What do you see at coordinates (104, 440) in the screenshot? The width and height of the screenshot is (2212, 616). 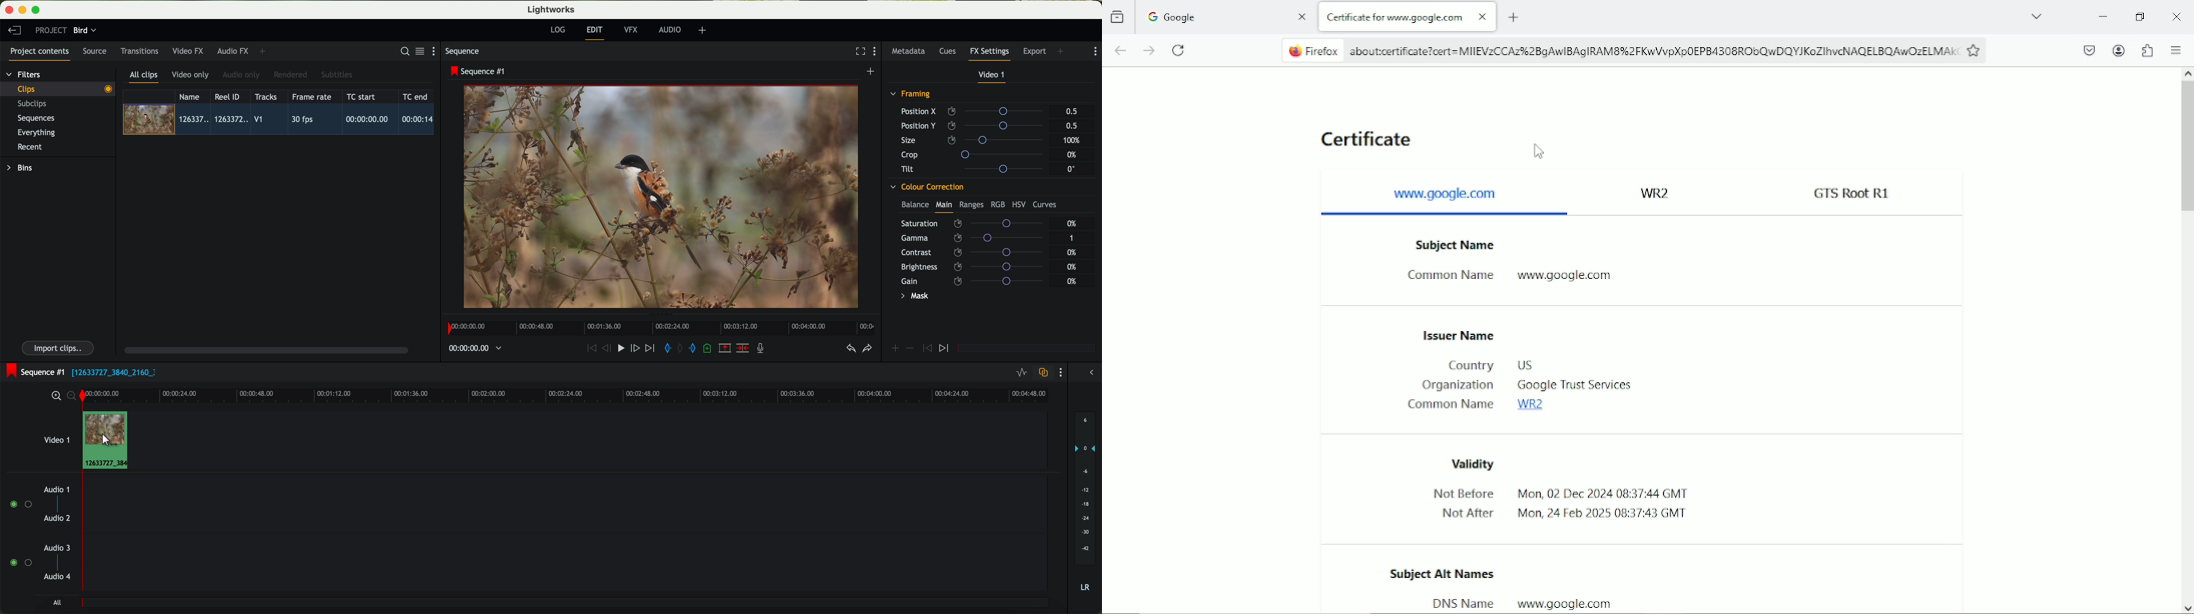 I see `right click` at bounding box center [104, 440].